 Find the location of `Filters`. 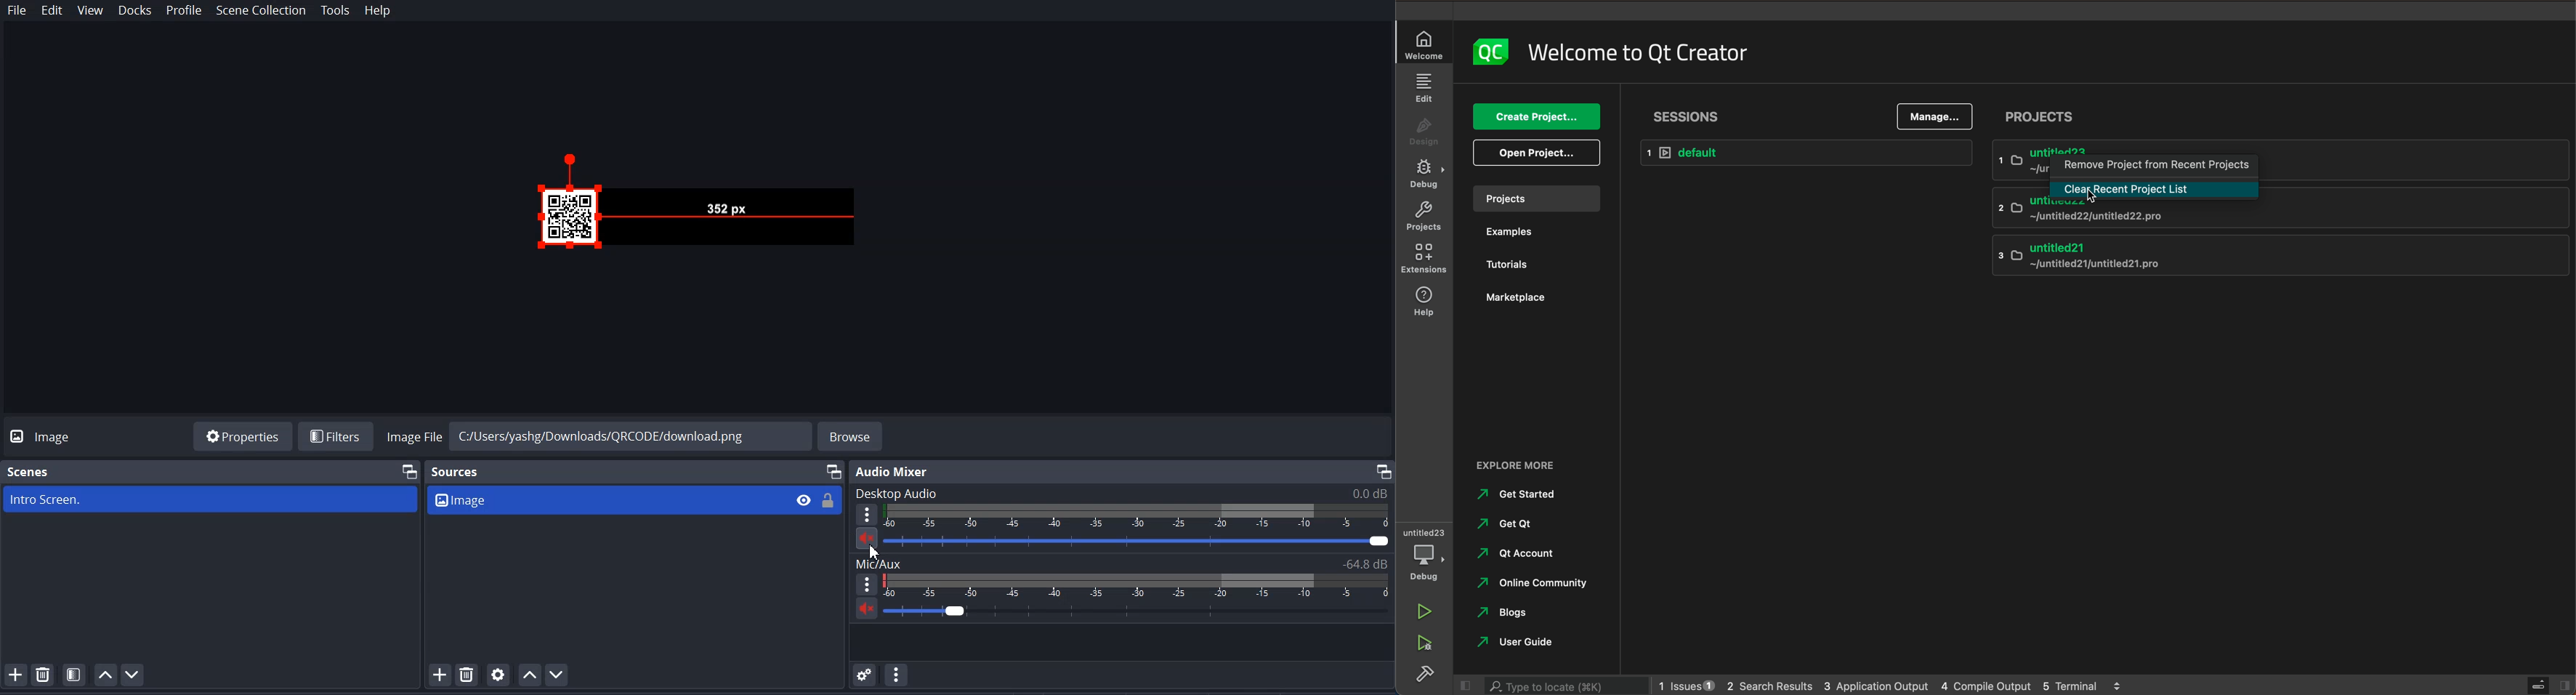

Filters is located at coordinates (338, 436).